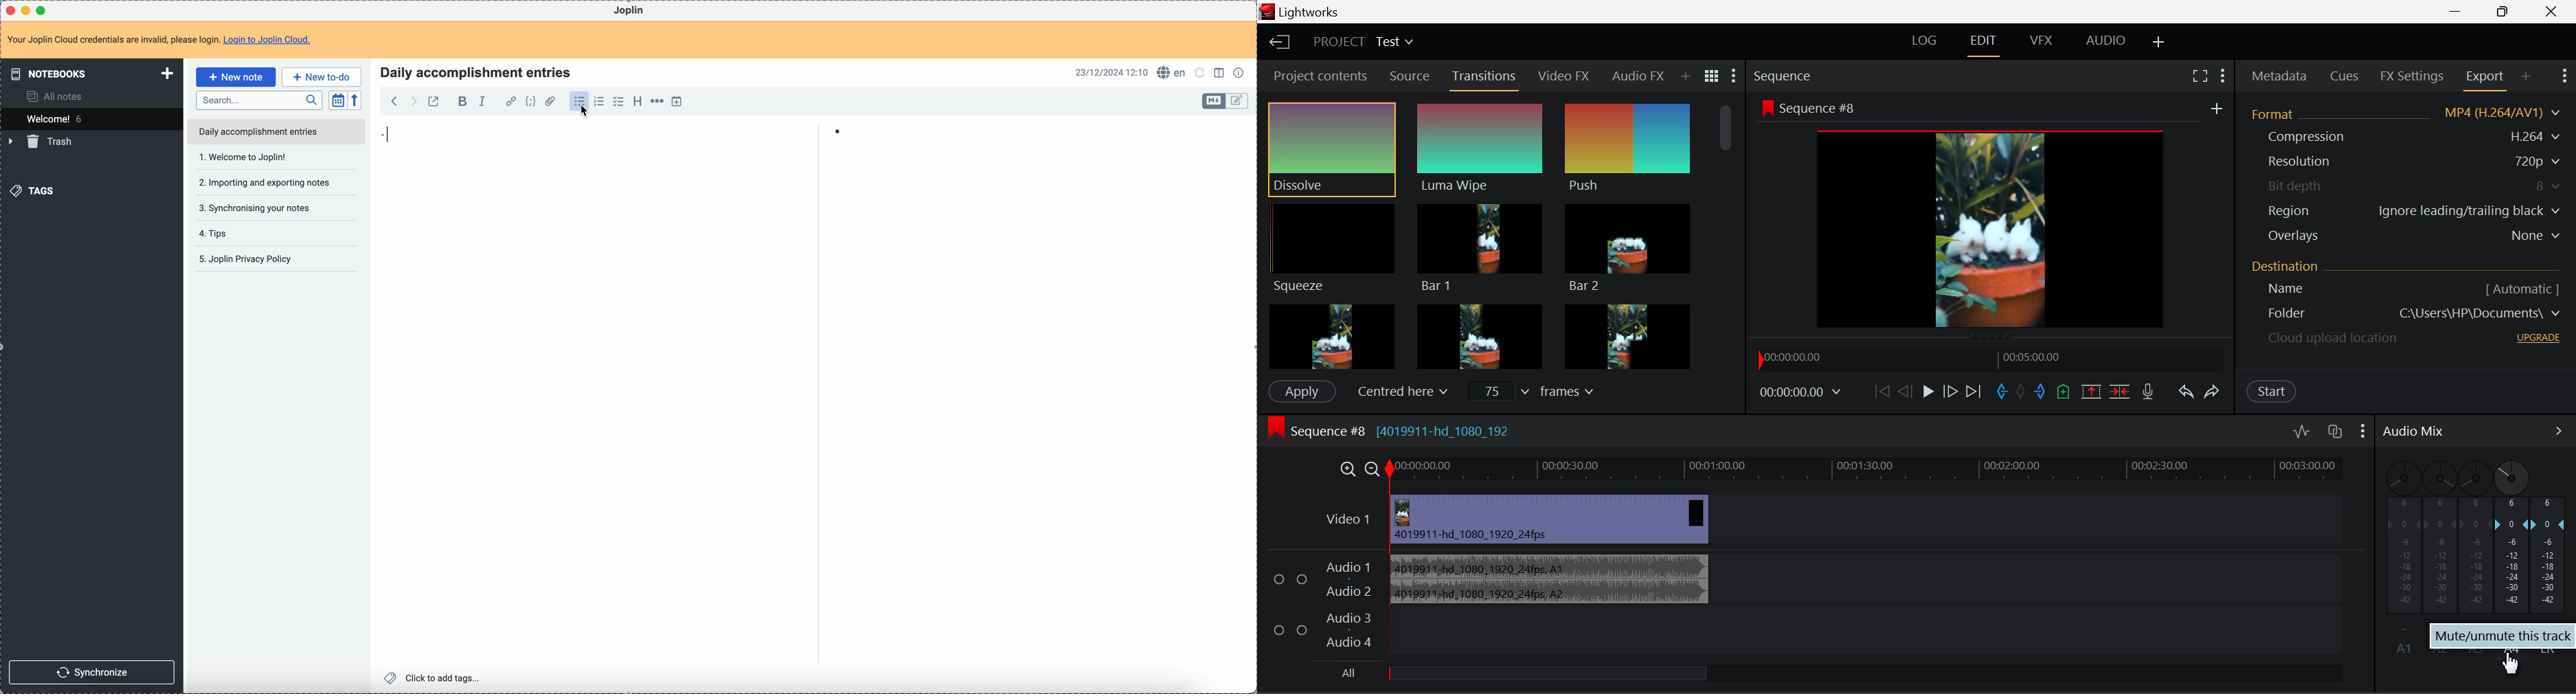  Describe the element at coordinates (1986, 43) in the screenshot. I see `EDIT Layout` at that location.